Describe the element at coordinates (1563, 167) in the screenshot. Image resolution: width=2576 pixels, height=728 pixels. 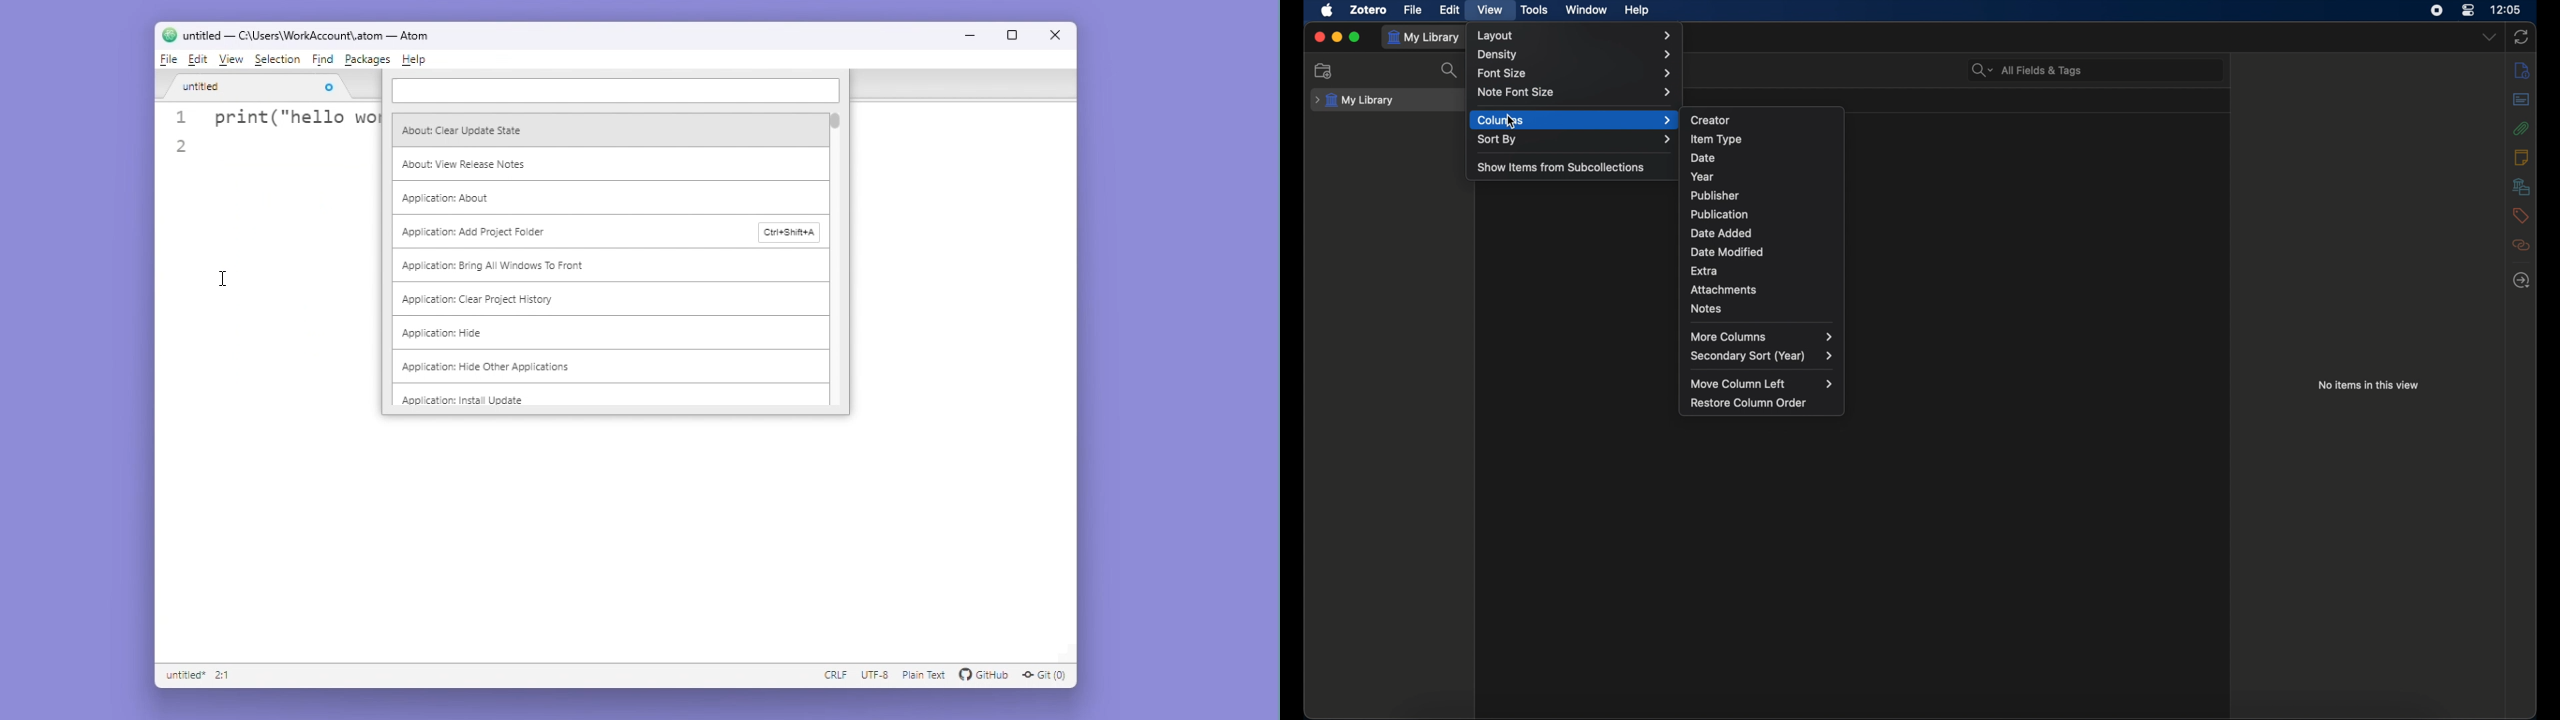
I see `show items from subcollections` at that location.